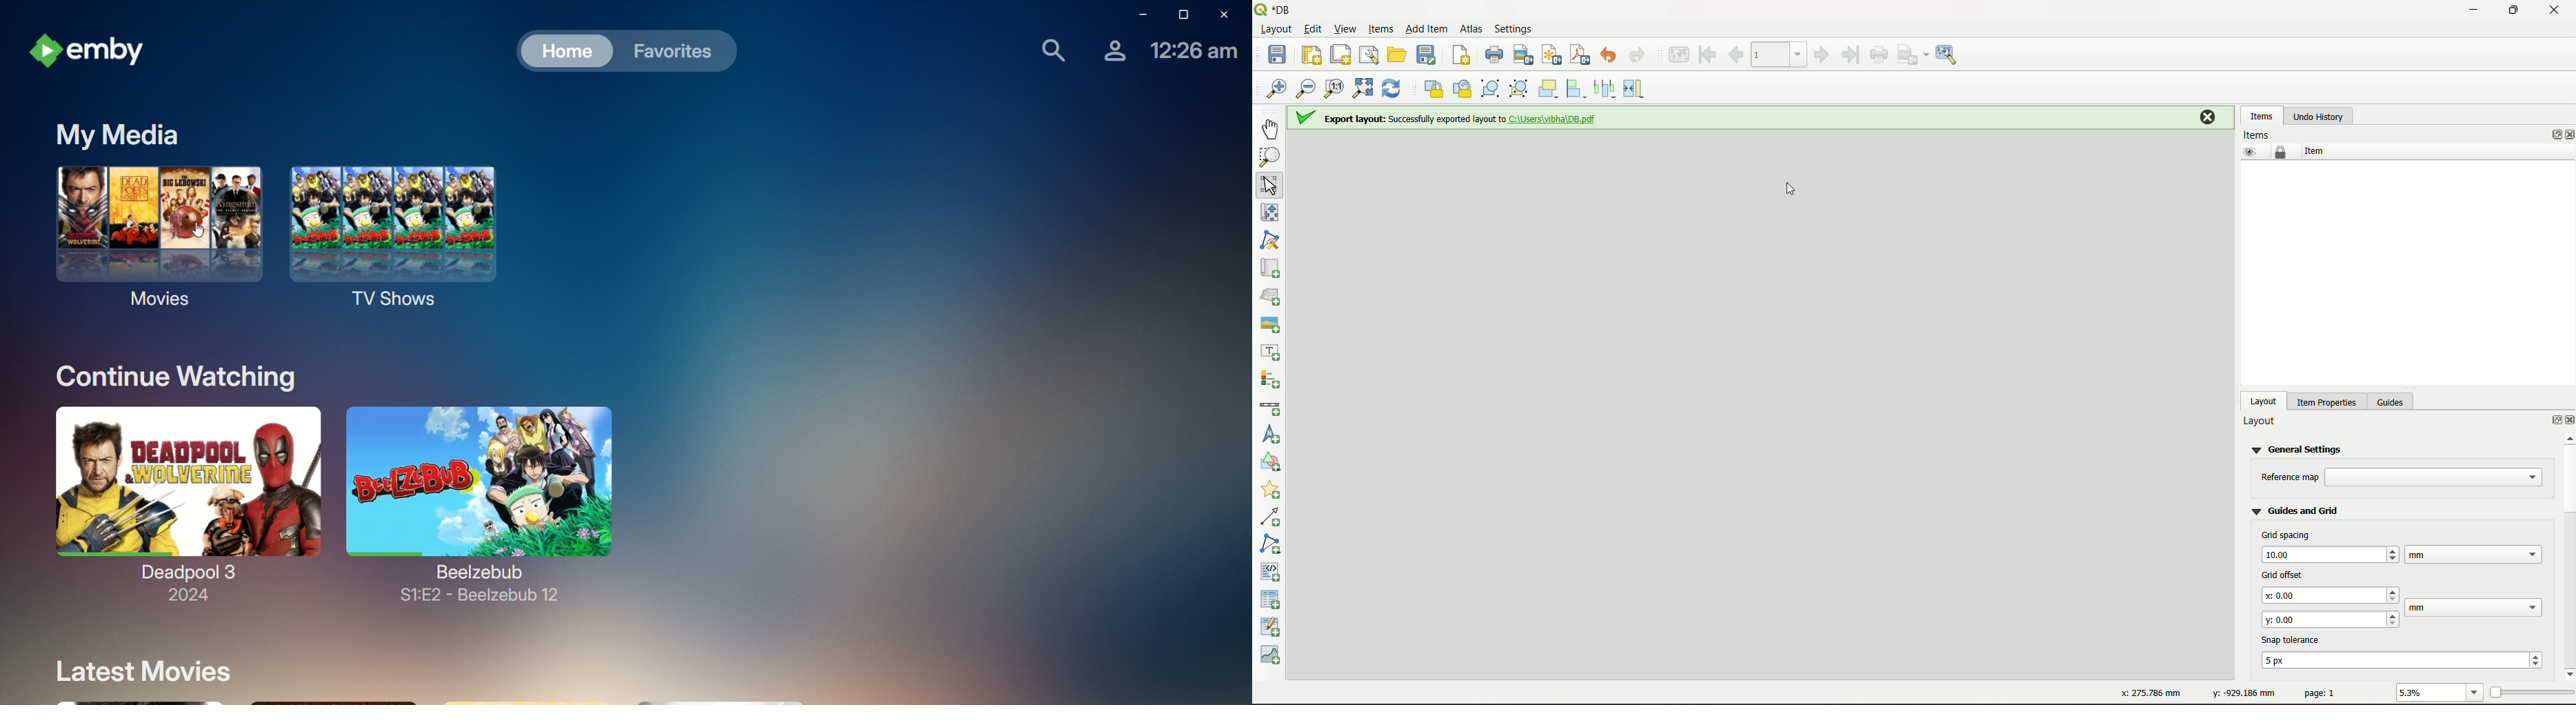 The height and width of the screenshot is (728, 2576). I want to click on export as image, so click(1523, 56).